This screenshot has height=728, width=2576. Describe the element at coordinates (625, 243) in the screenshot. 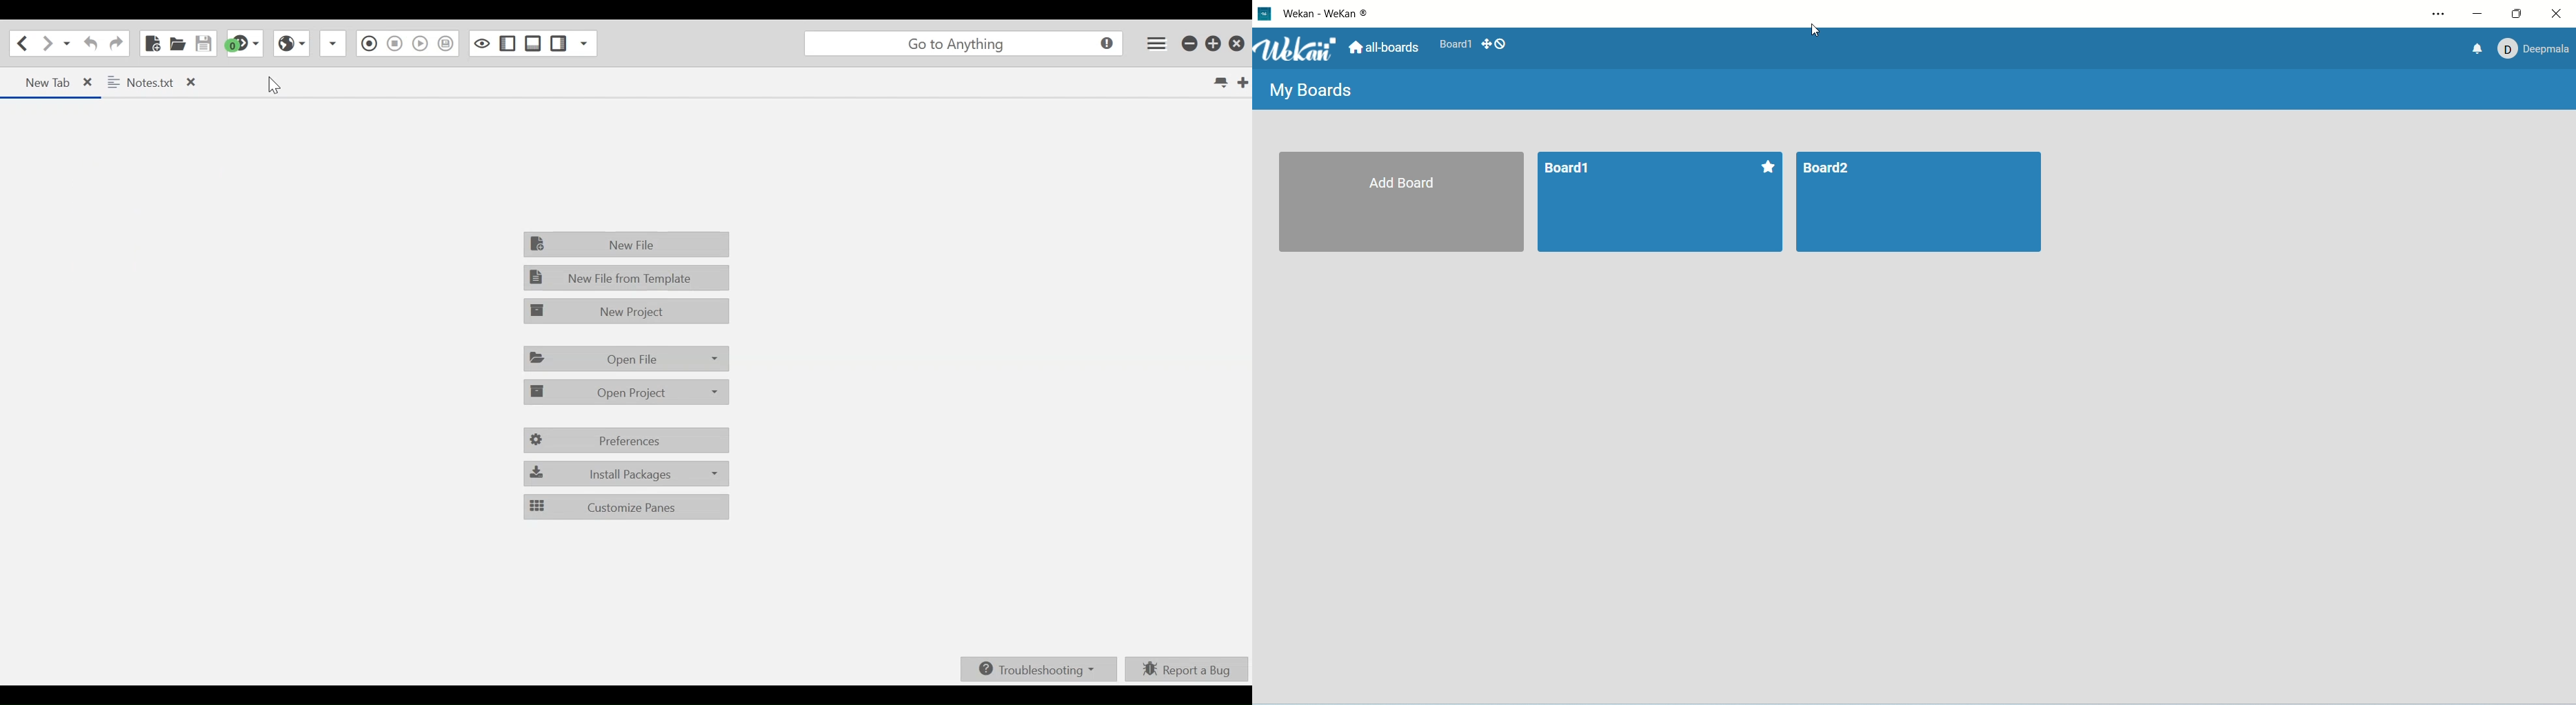

I see `New File` at that location.